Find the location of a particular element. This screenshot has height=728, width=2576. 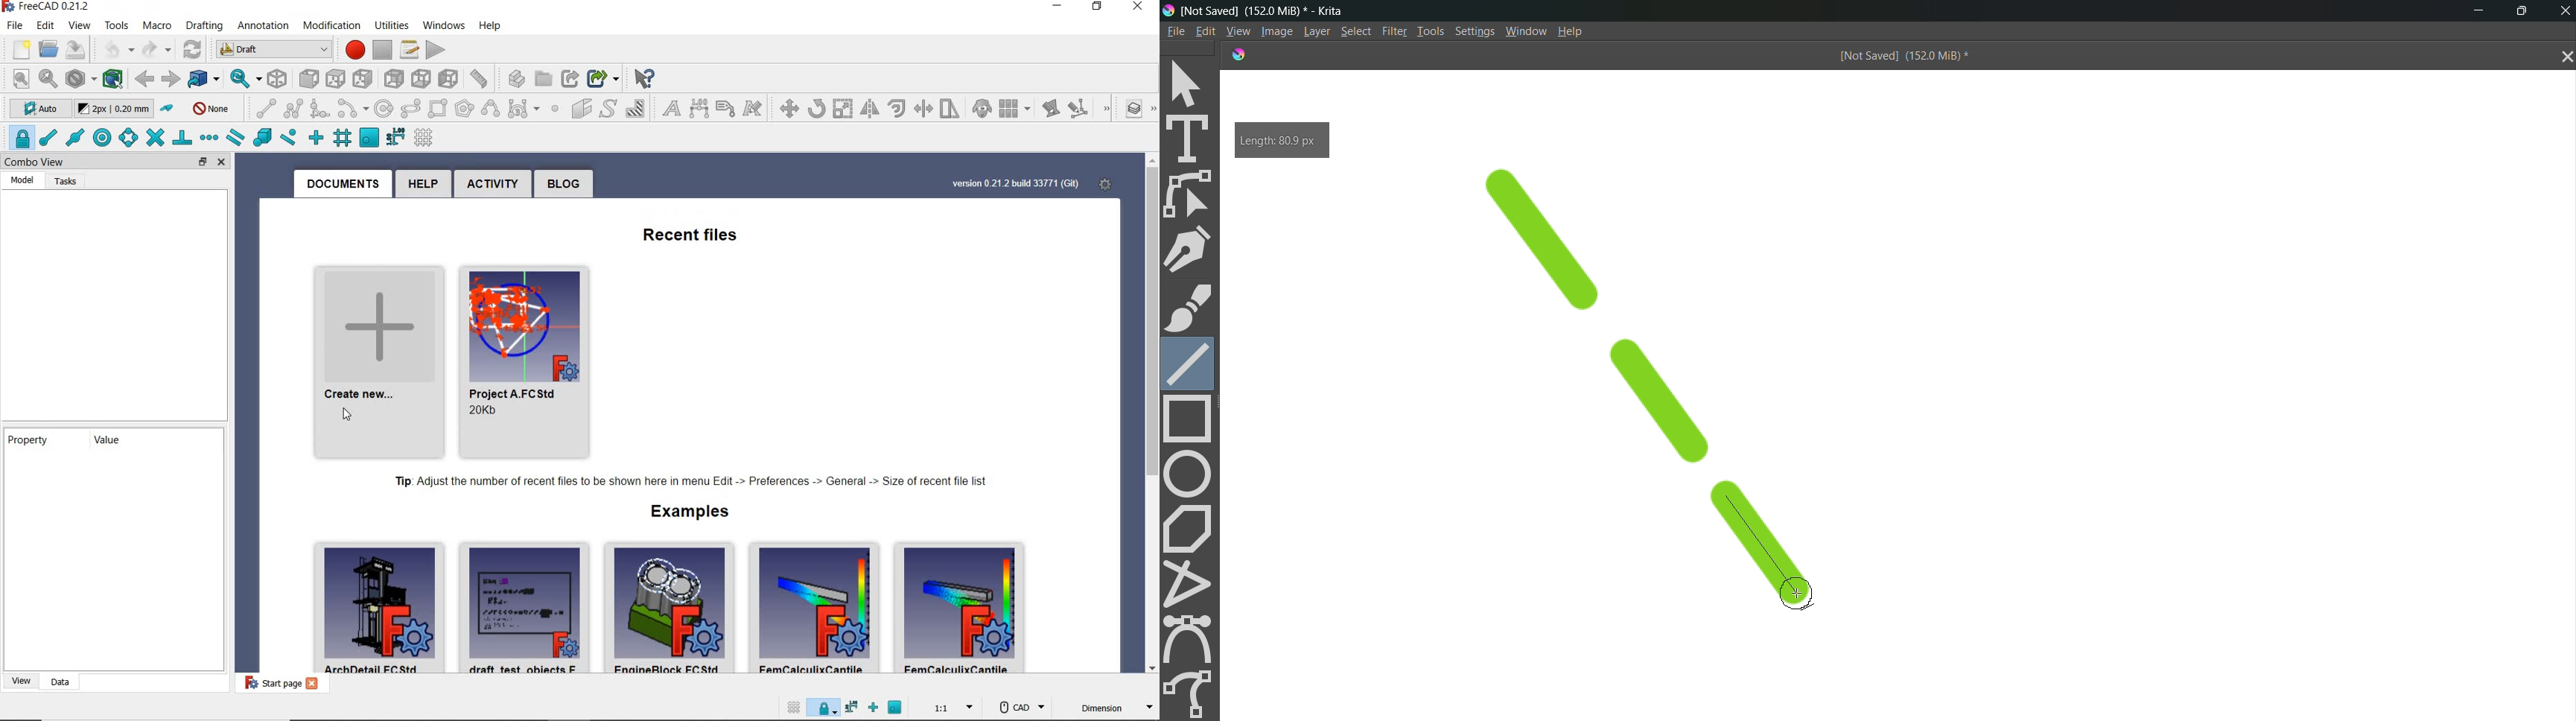

edit is located at coordinates (1050, 108).